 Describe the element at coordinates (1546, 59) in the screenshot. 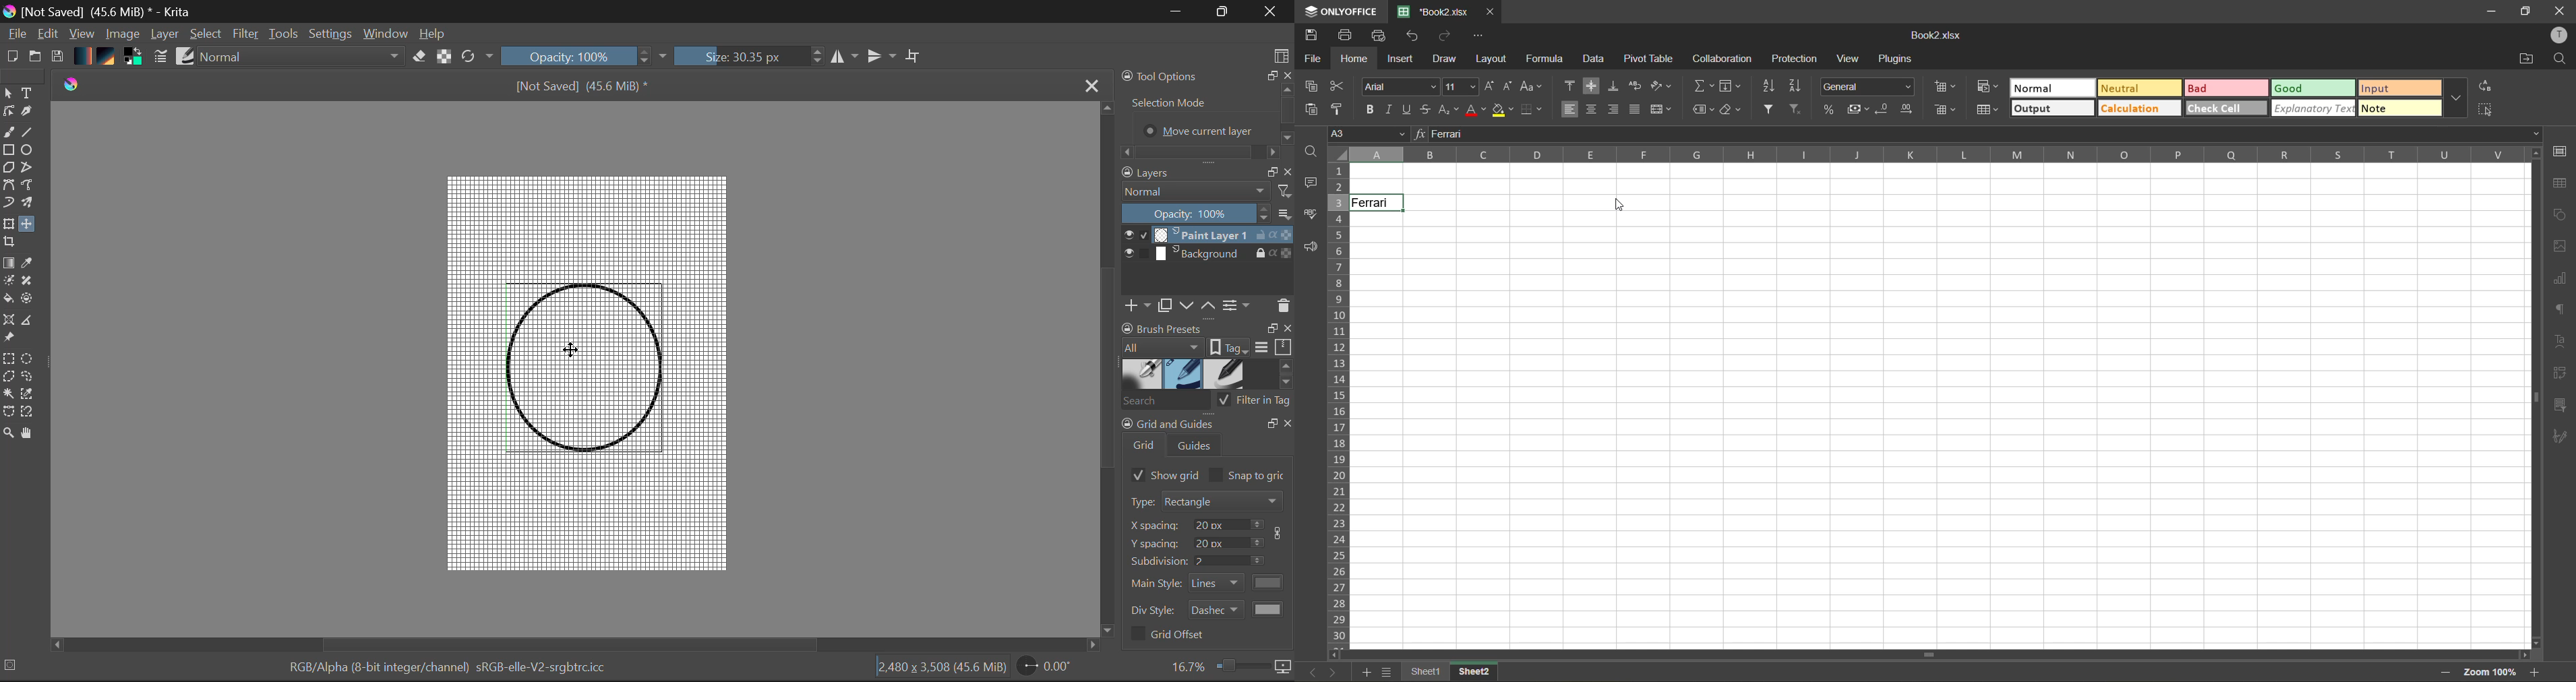

I see `formula` at that location.